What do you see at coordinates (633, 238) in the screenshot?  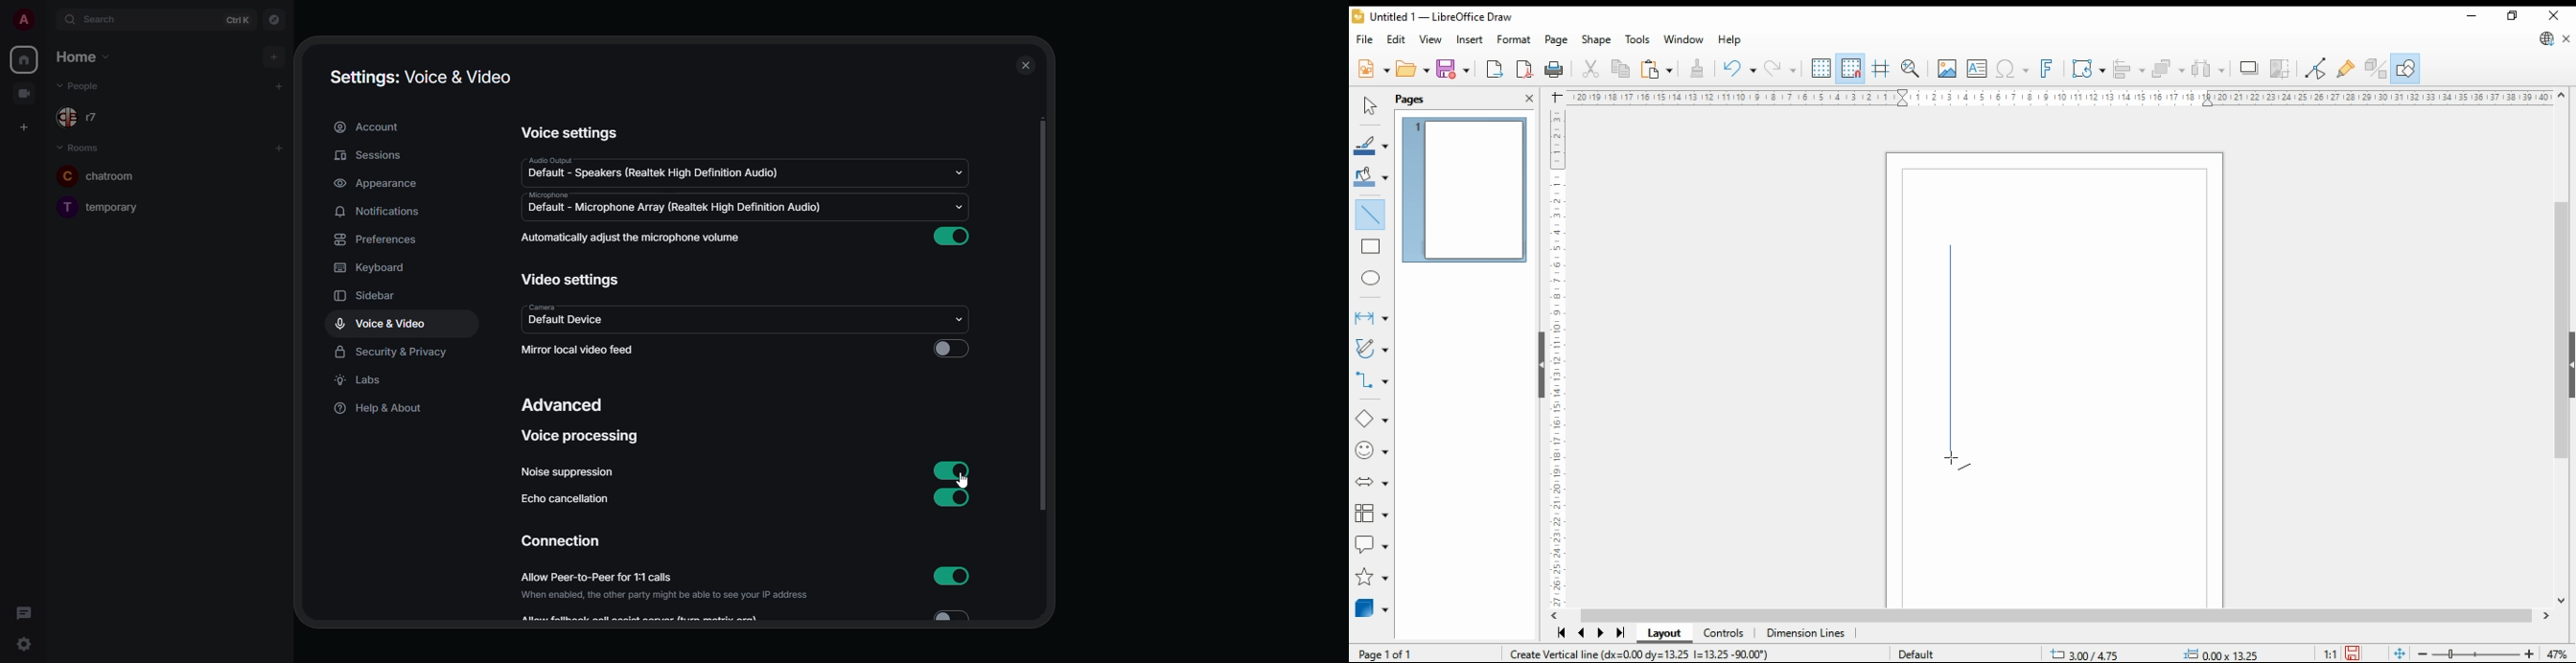 I see `automatically adjust mic volume` at bounding box center [633, 238].